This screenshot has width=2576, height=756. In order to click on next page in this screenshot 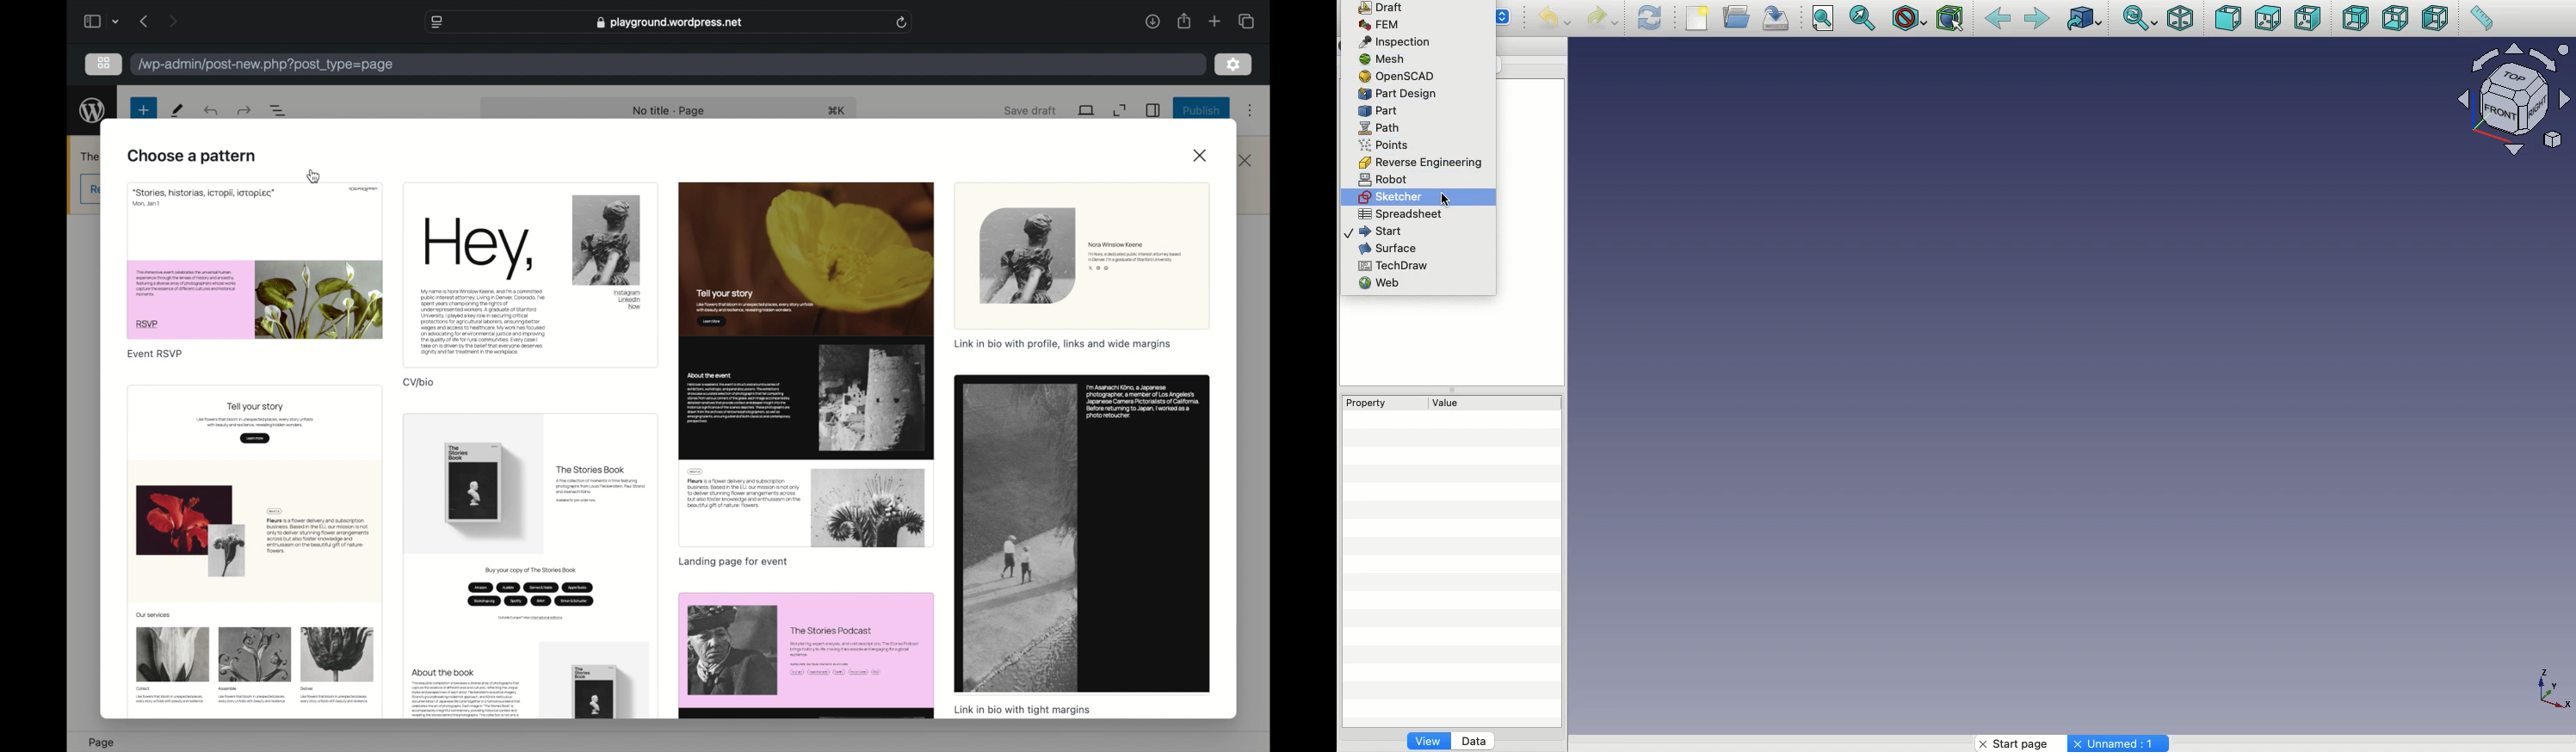, I will do `click(173, 21)`.